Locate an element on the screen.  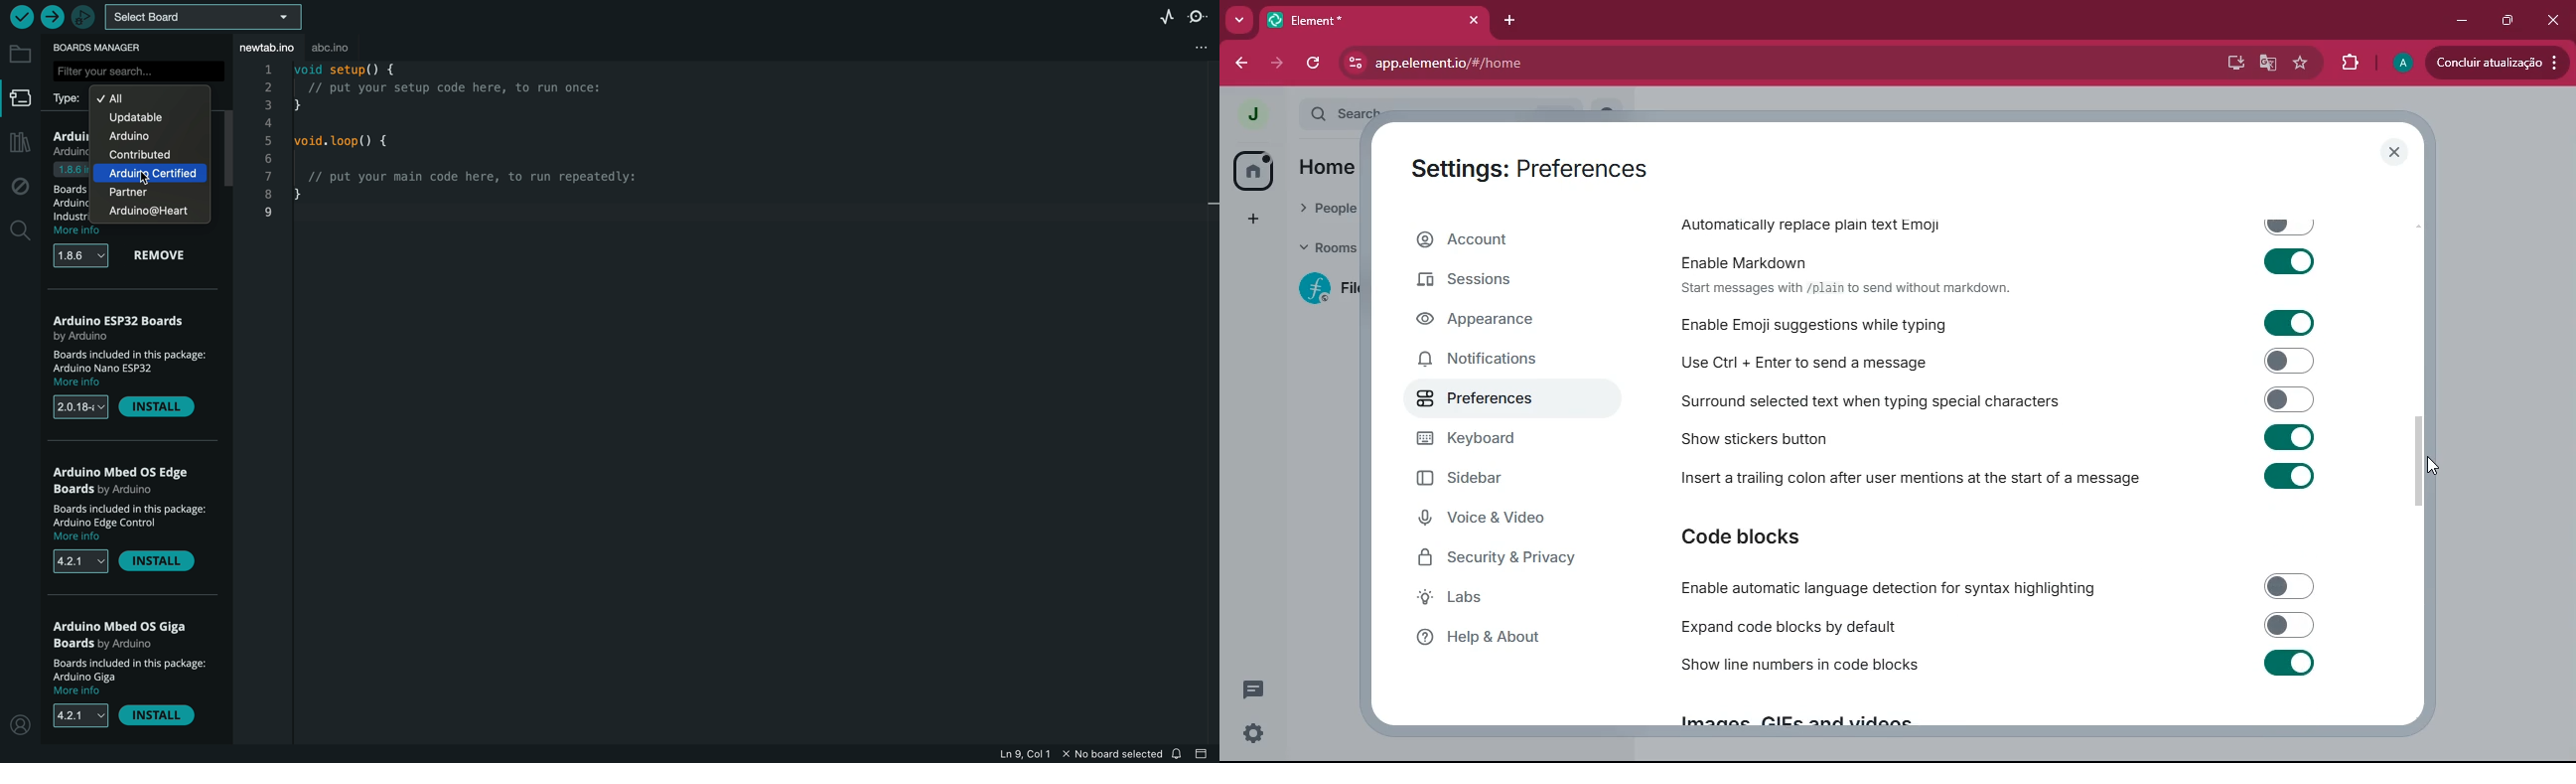
‘Start messages with /plain to send without markdown. is located at coordinates (1853, 289).